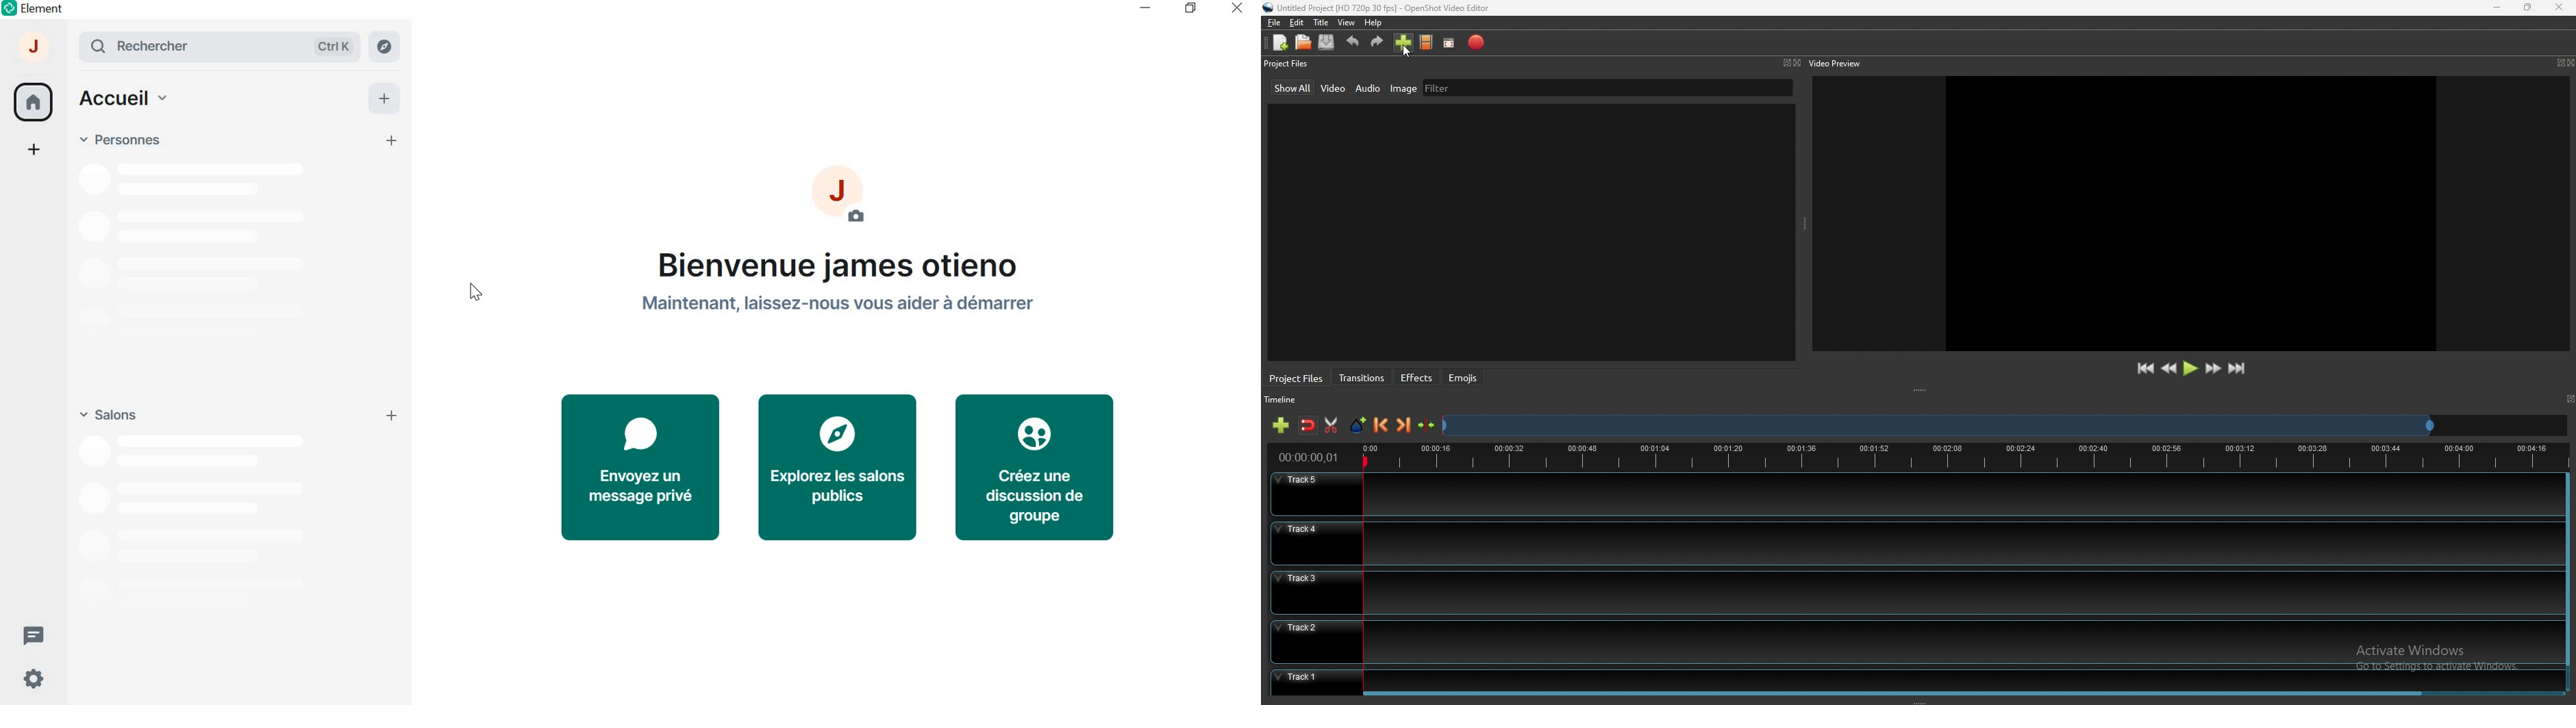 Image resolution: width=2576 pixels, height=728 pixels. What do you see at coordinates (1190, 9) in the screenshot?
I see `RESTORE DOWN` at bounding box center [1190, 9].